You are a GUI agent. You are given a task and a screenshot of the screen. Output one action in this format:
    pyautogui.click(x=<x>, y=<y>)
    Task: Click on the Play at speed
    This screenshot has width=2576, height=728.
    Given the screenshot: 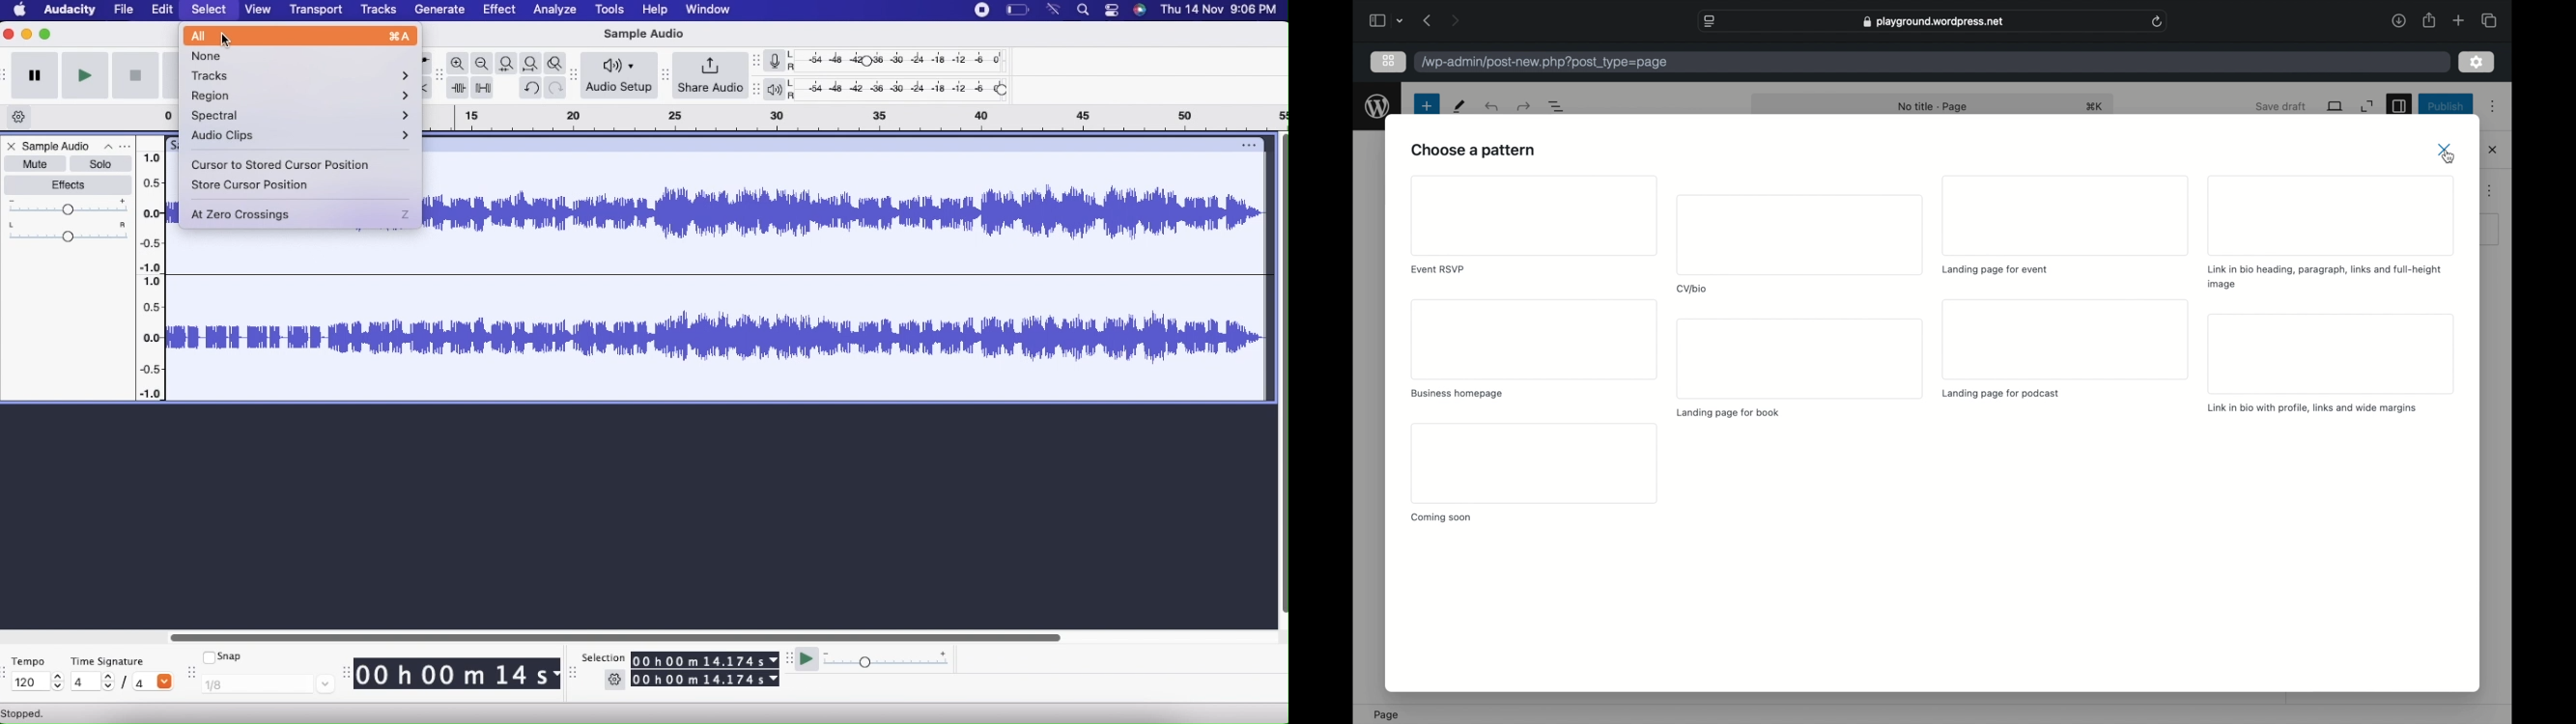 What is the action you would take?
    pyautogui.click(x=807, y=660)
    